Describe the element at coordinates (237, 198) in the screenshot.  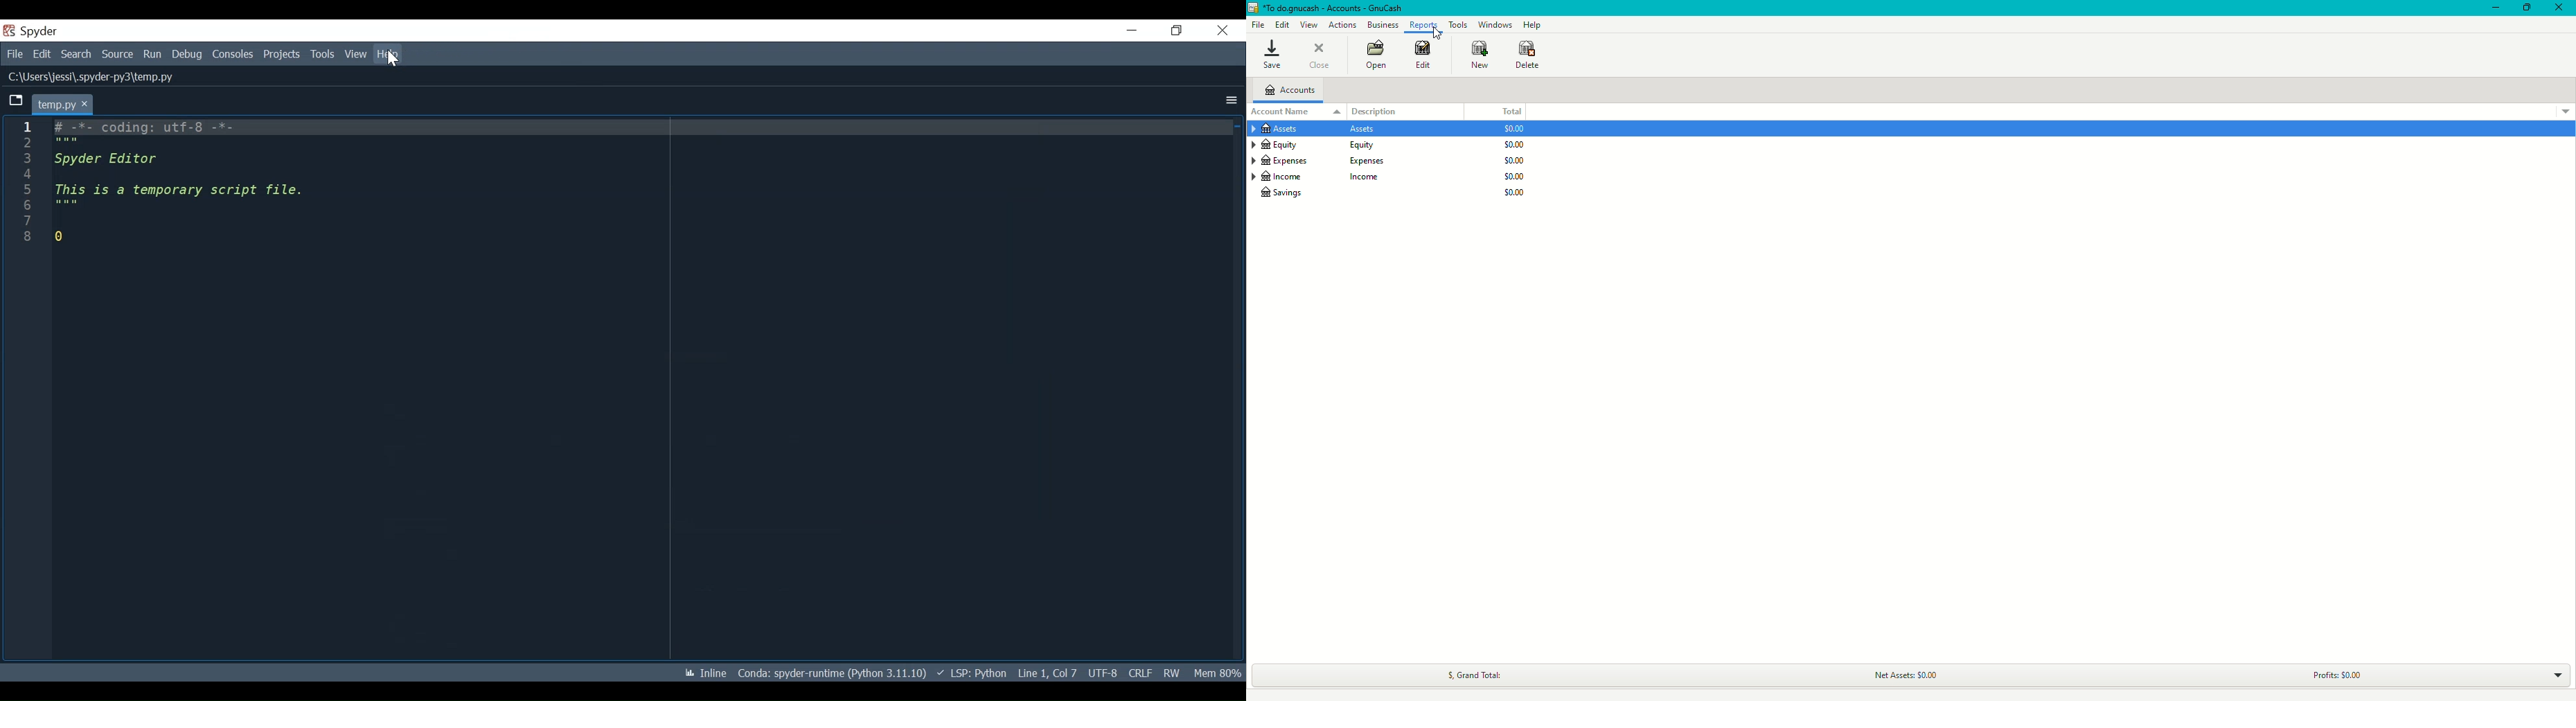
I see `# -*- coding: utf-8 -*-

Spyder Editor

This is a temporary script file.
0` at that location.